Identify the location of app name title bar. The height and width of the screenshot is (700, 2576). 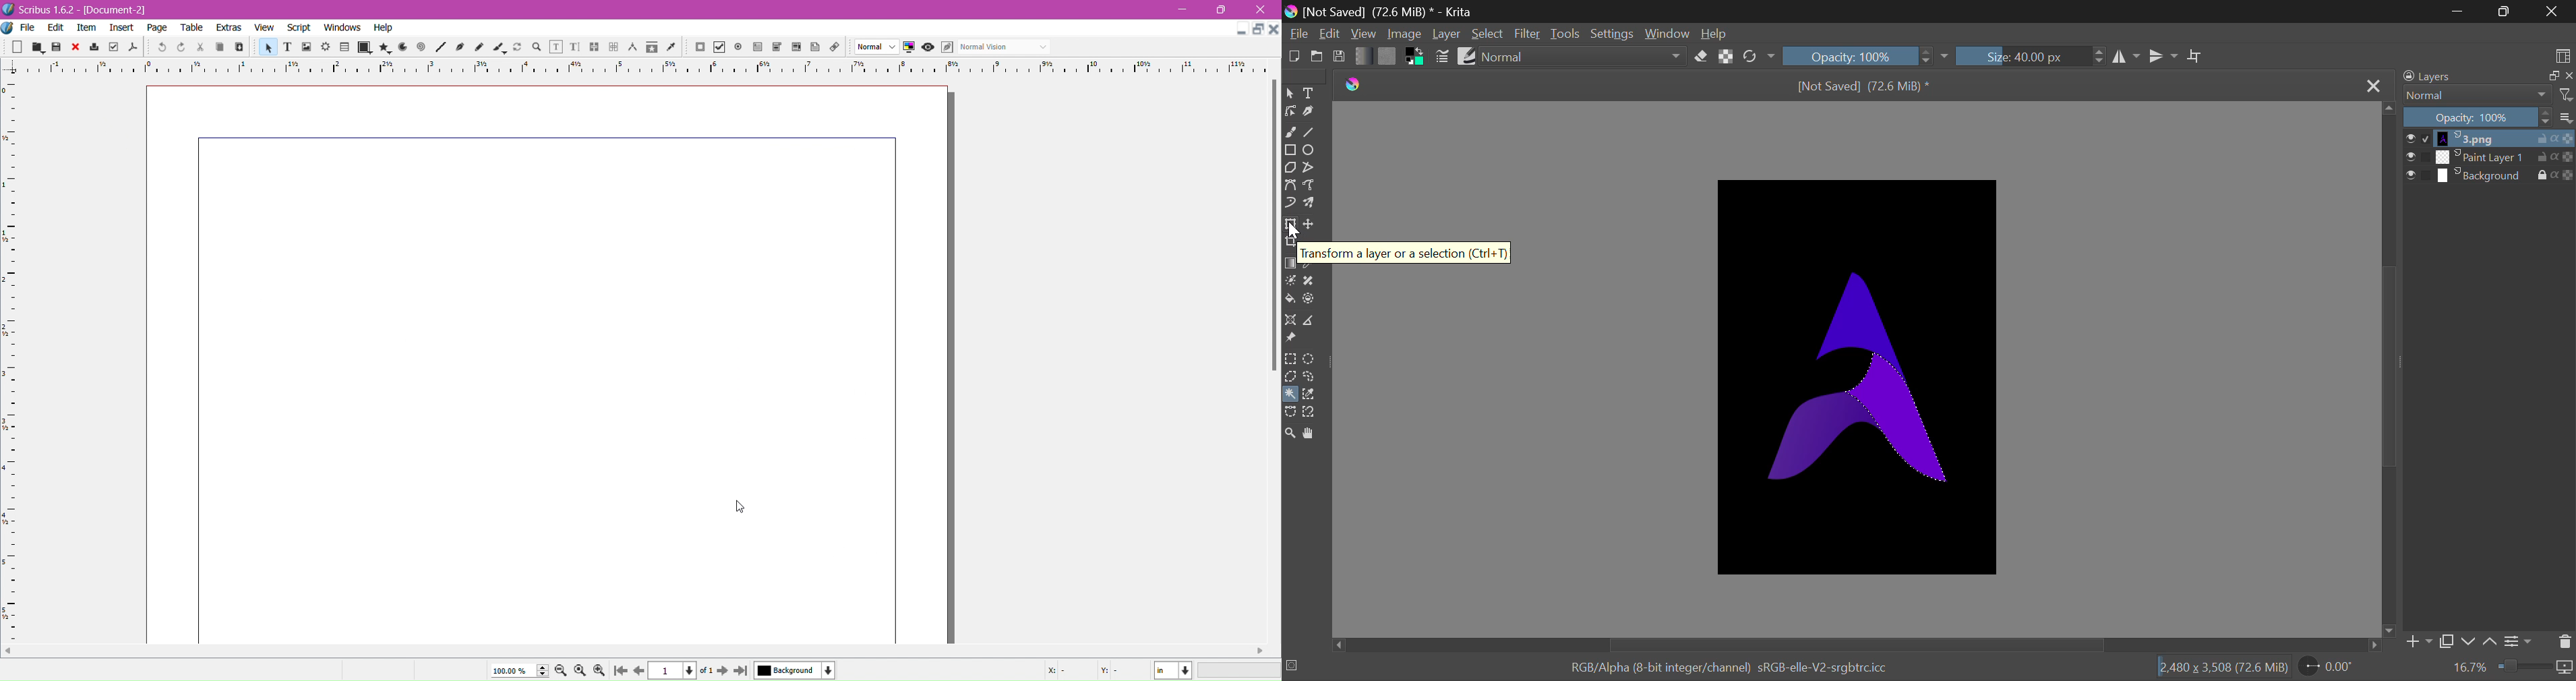
(39, 9).